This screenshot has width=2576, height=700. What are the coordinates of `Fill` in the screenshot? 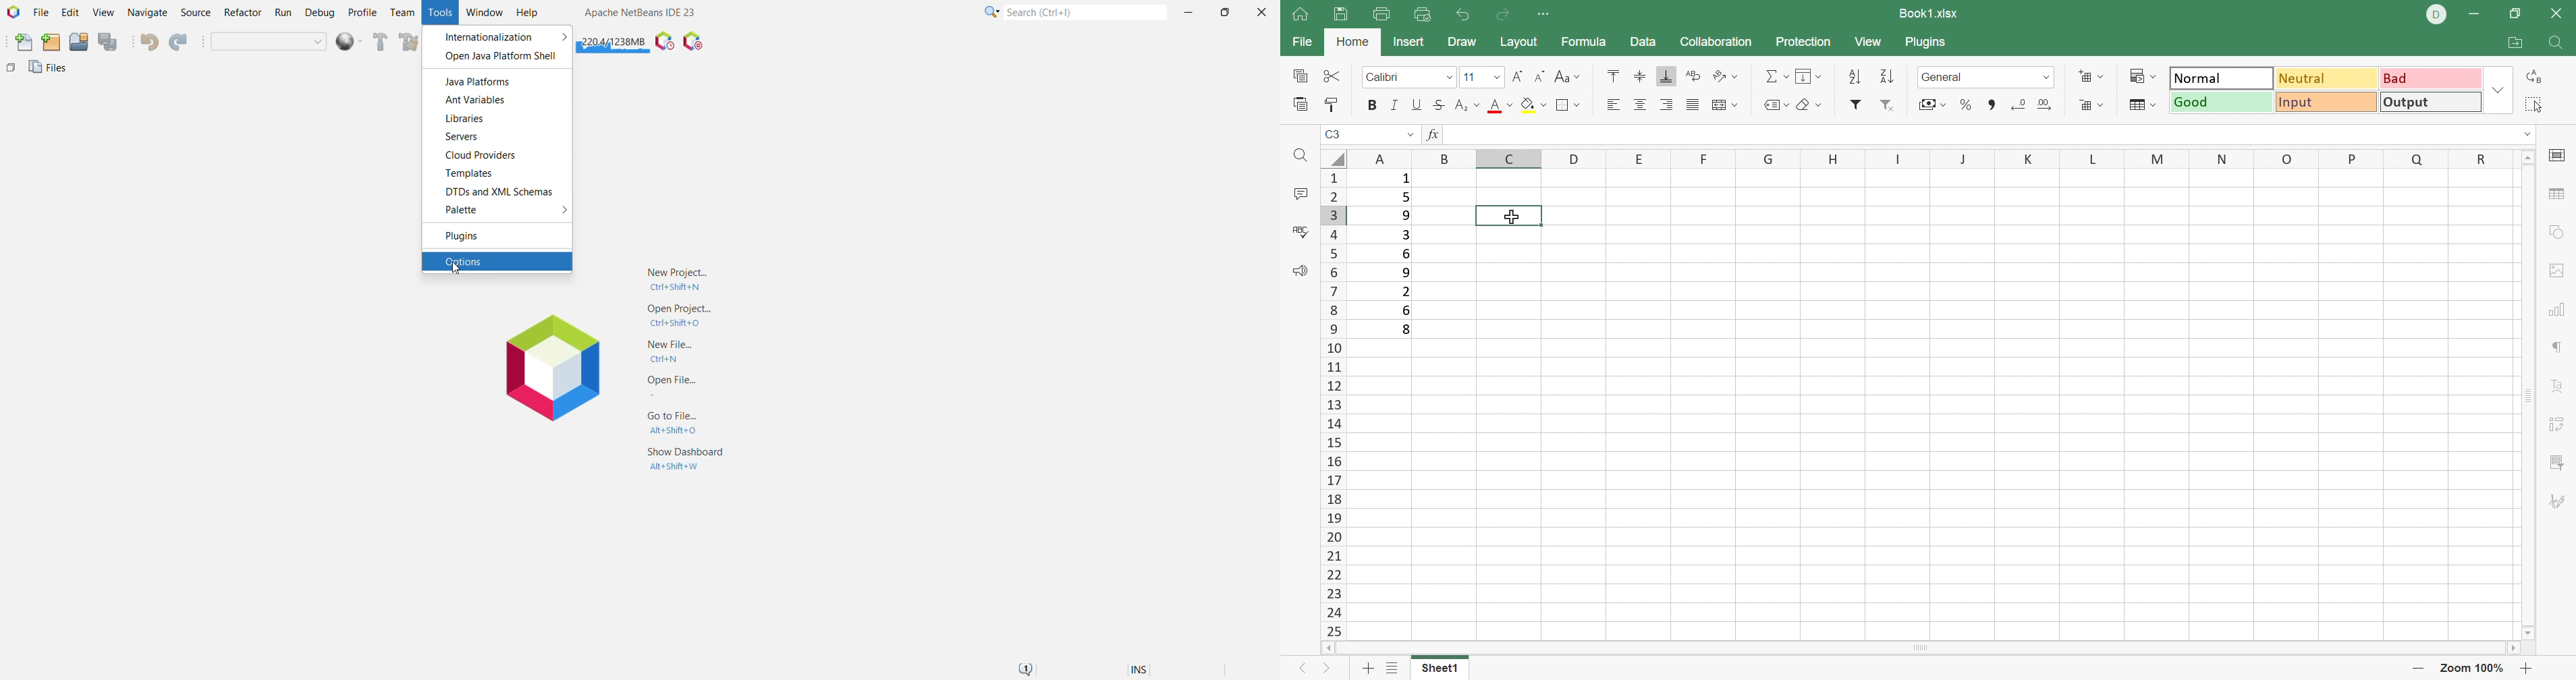 It's located at (1809, 77).